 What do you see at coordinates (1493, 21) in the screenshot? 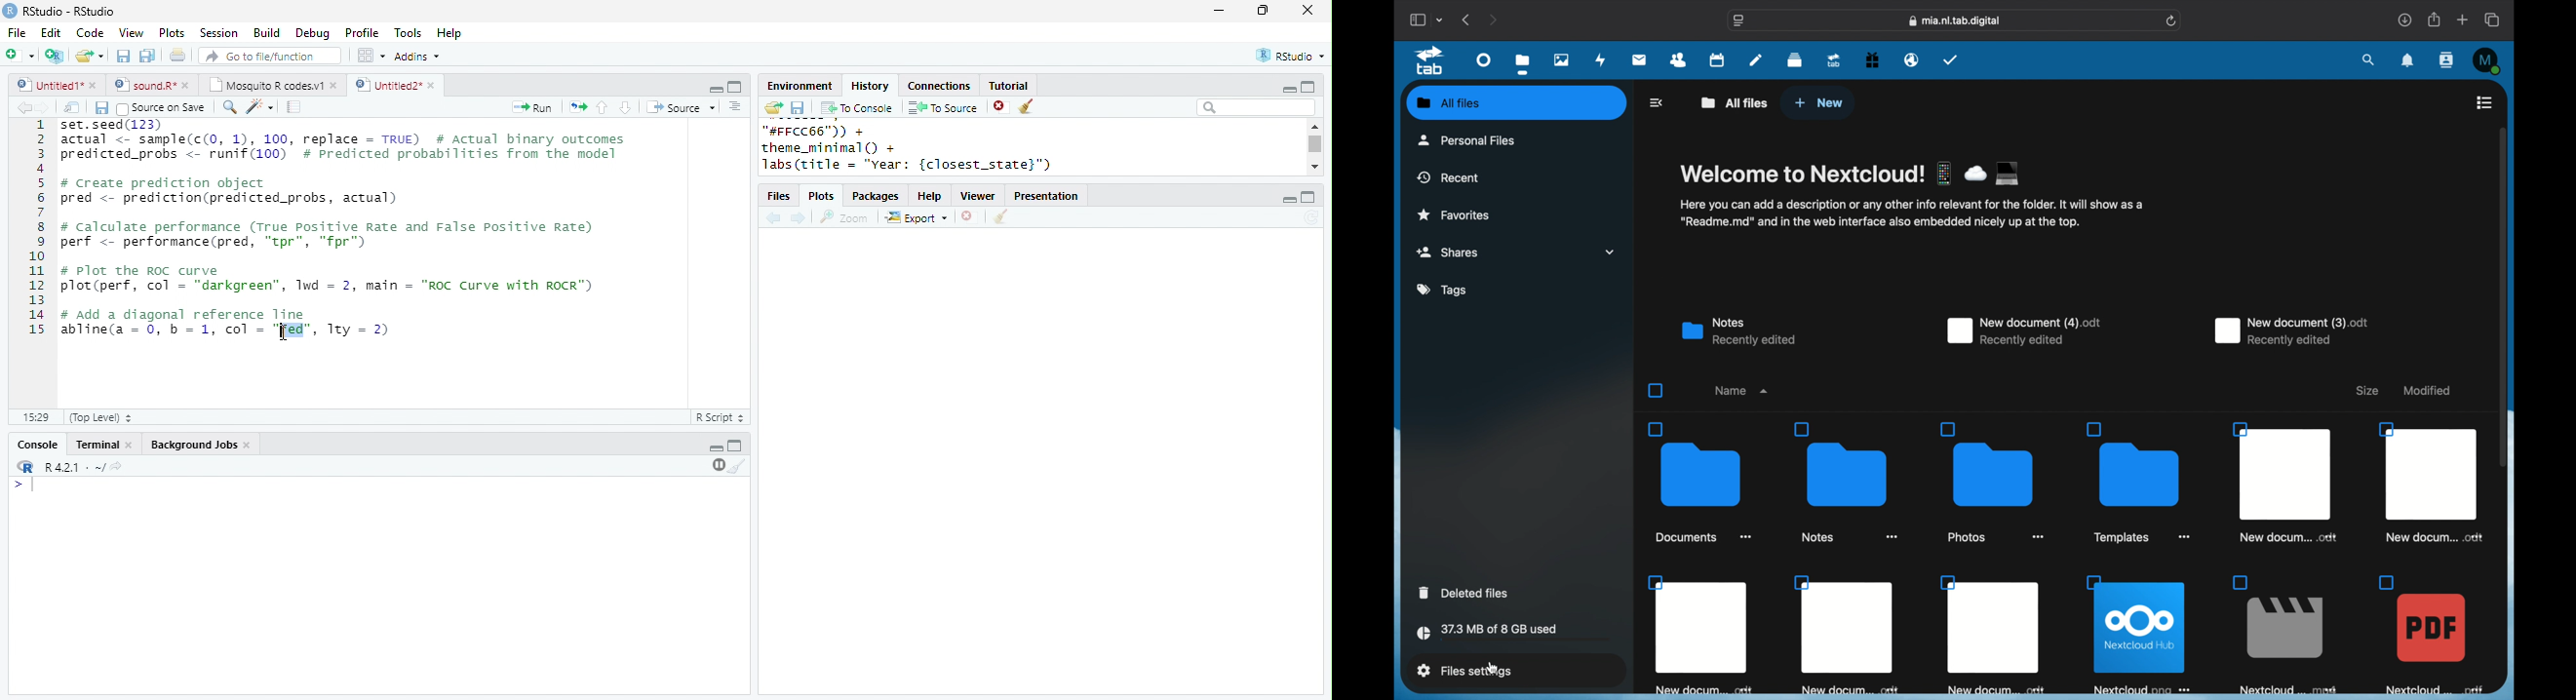
I see `next` at bounding box center [1493, 21].